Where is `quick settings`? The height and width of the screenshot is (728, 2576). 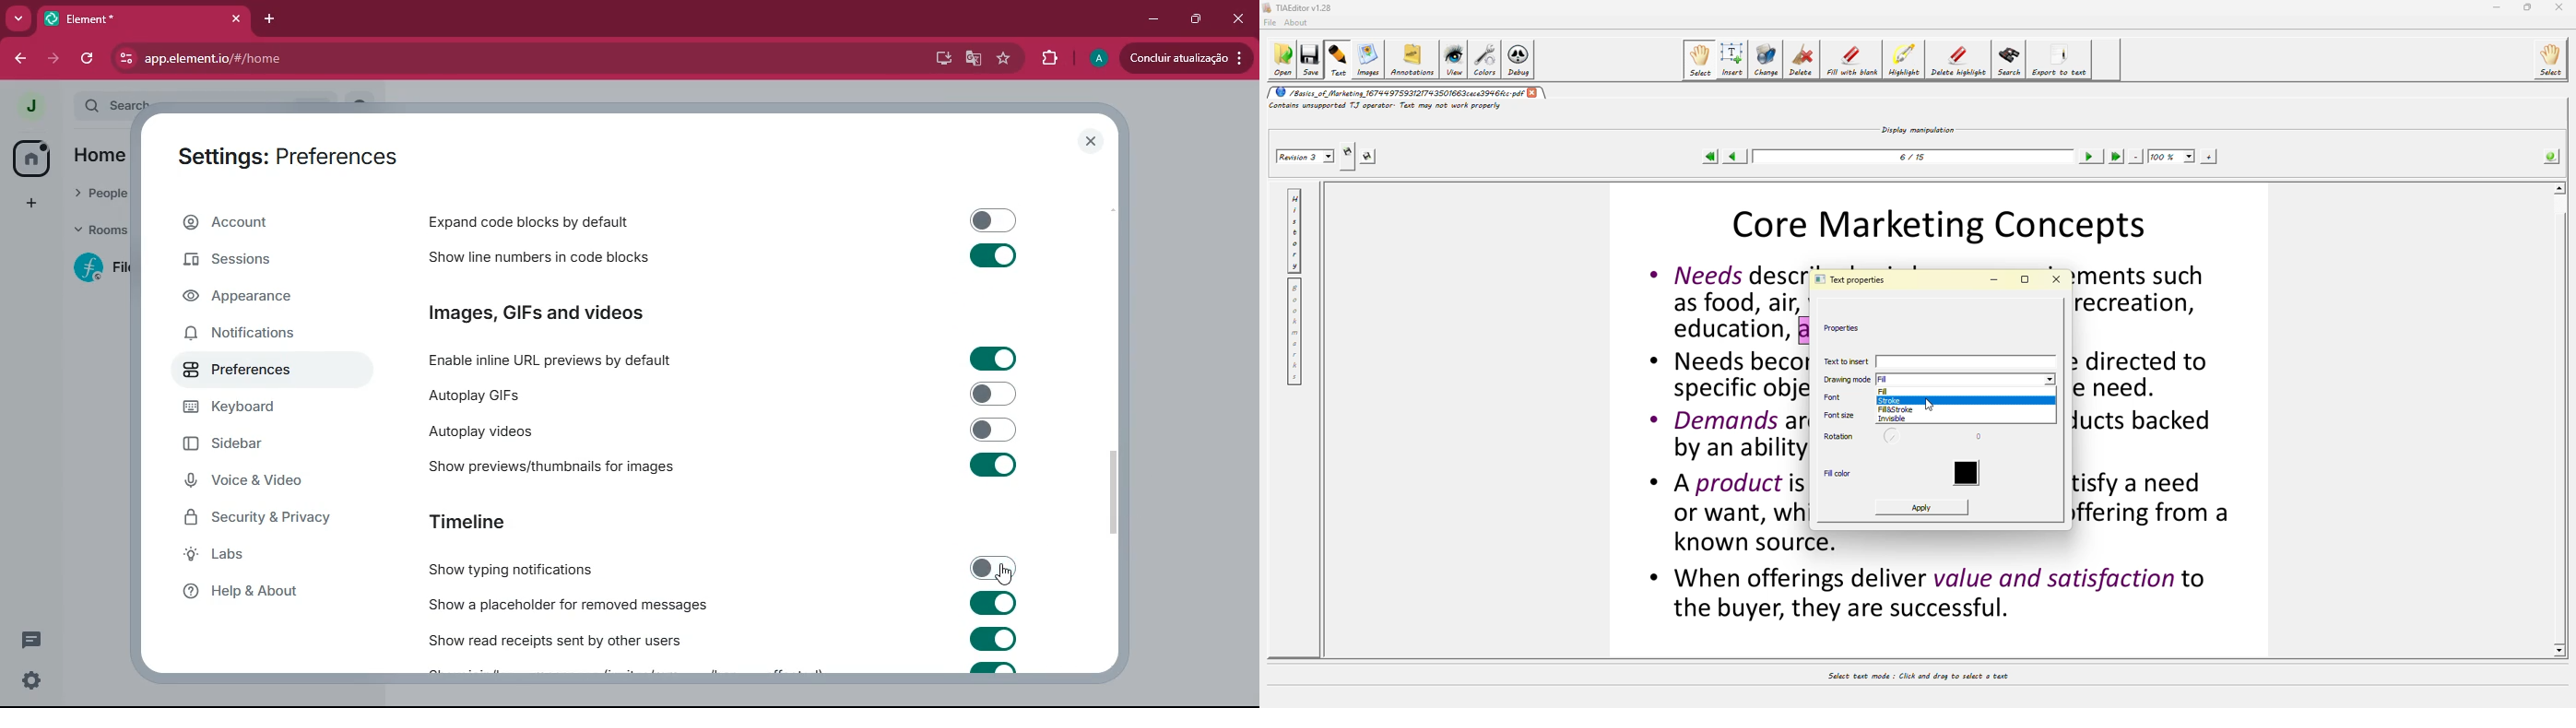 quick settings is located at coordinates (31, 680).